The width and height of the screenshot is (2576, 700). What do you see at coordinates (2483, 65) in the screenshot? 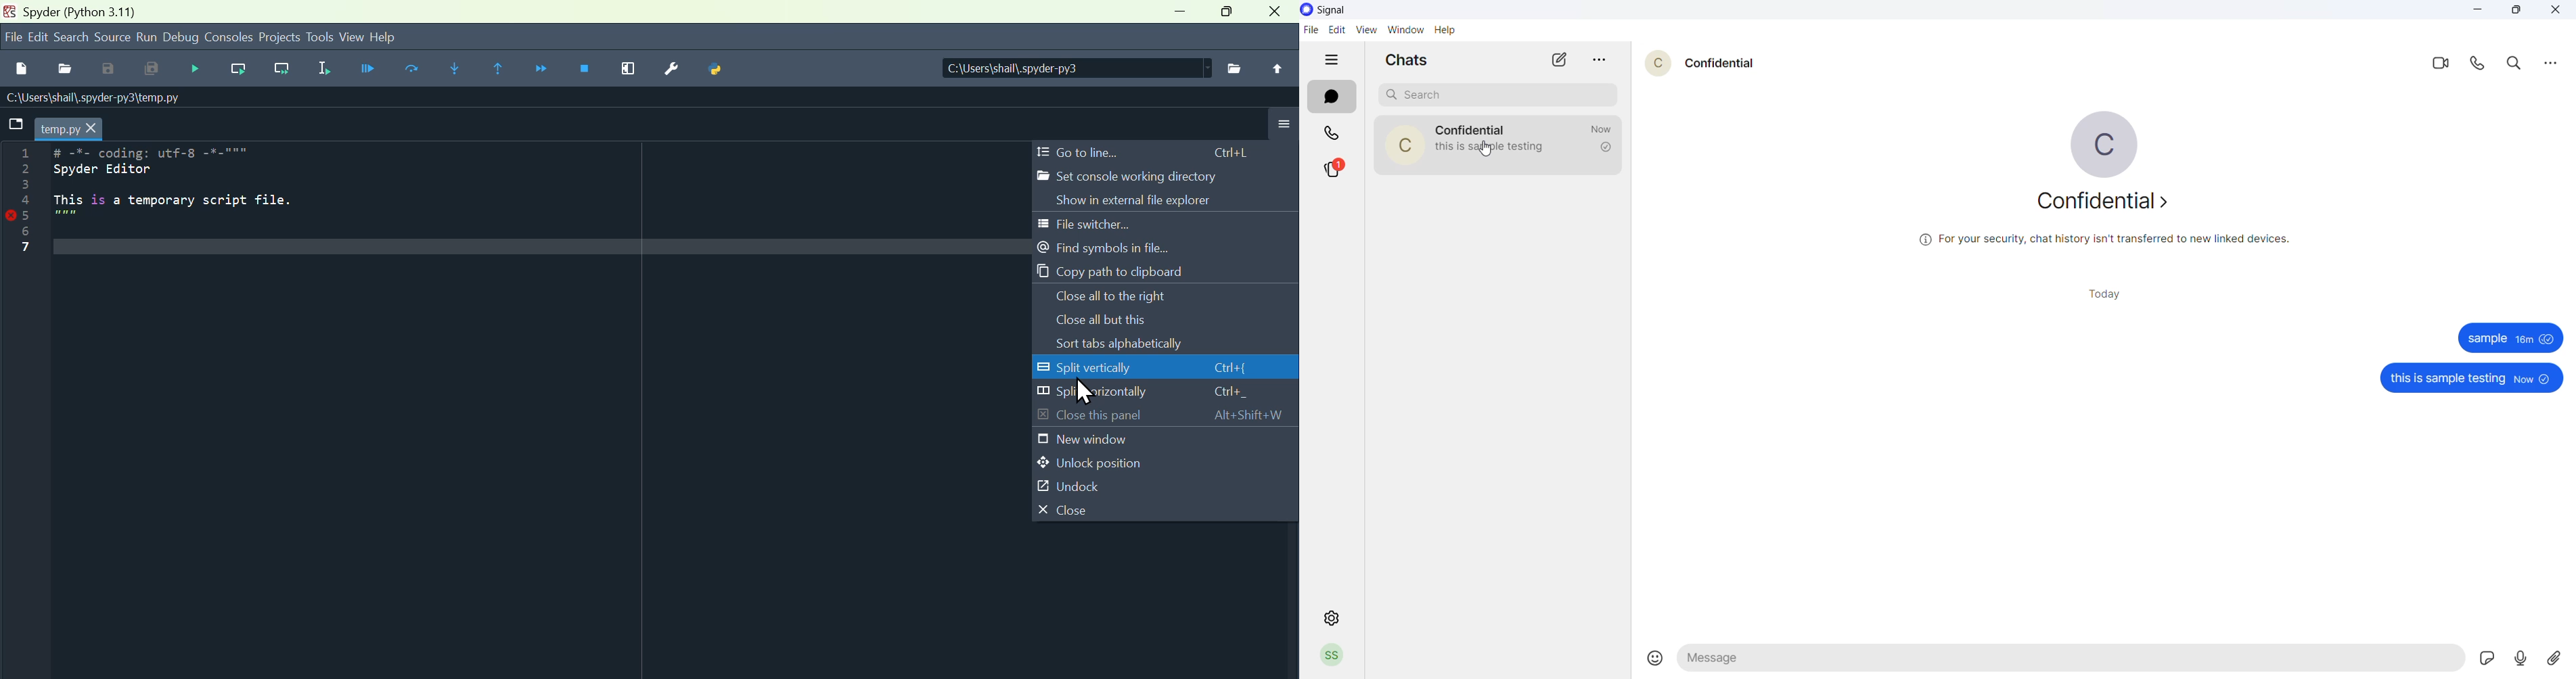
I see `call ` at bounding box center [2483, 65].